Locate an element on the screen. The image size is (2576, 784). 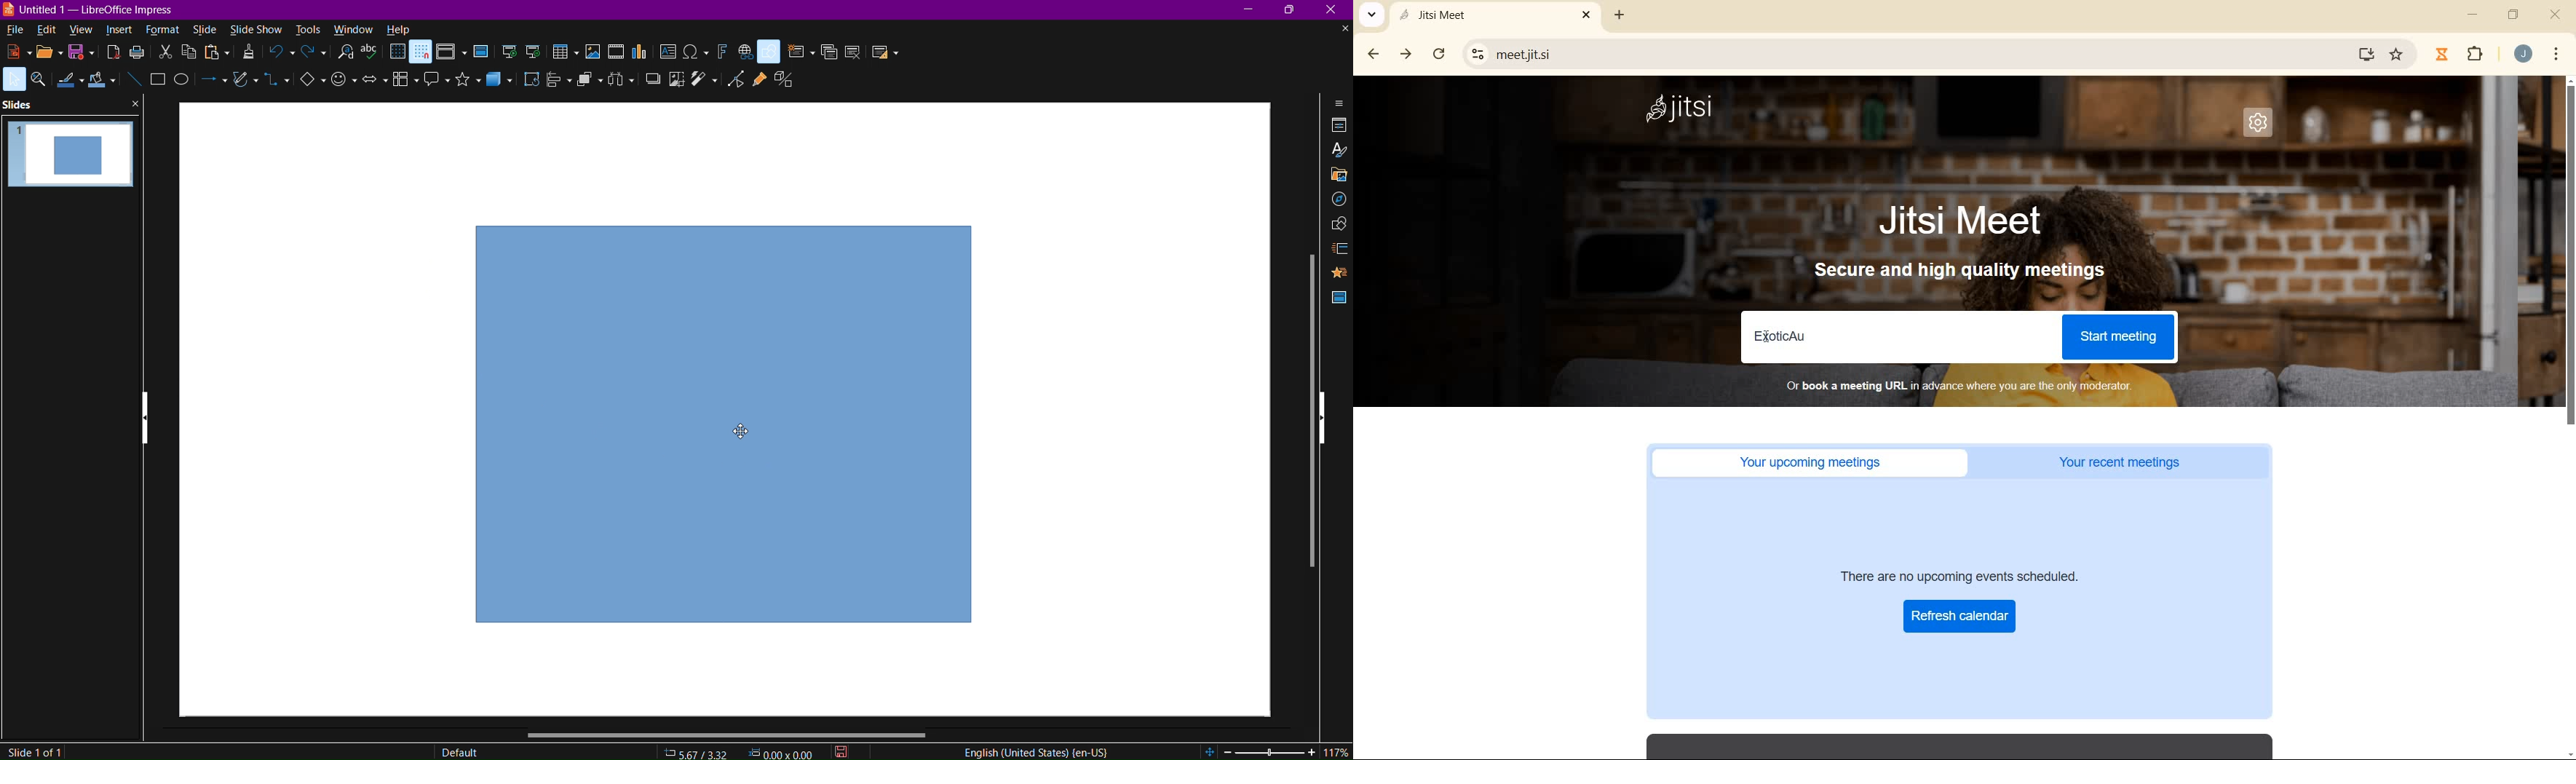
zoom out is located at coordinates (1228, 752).